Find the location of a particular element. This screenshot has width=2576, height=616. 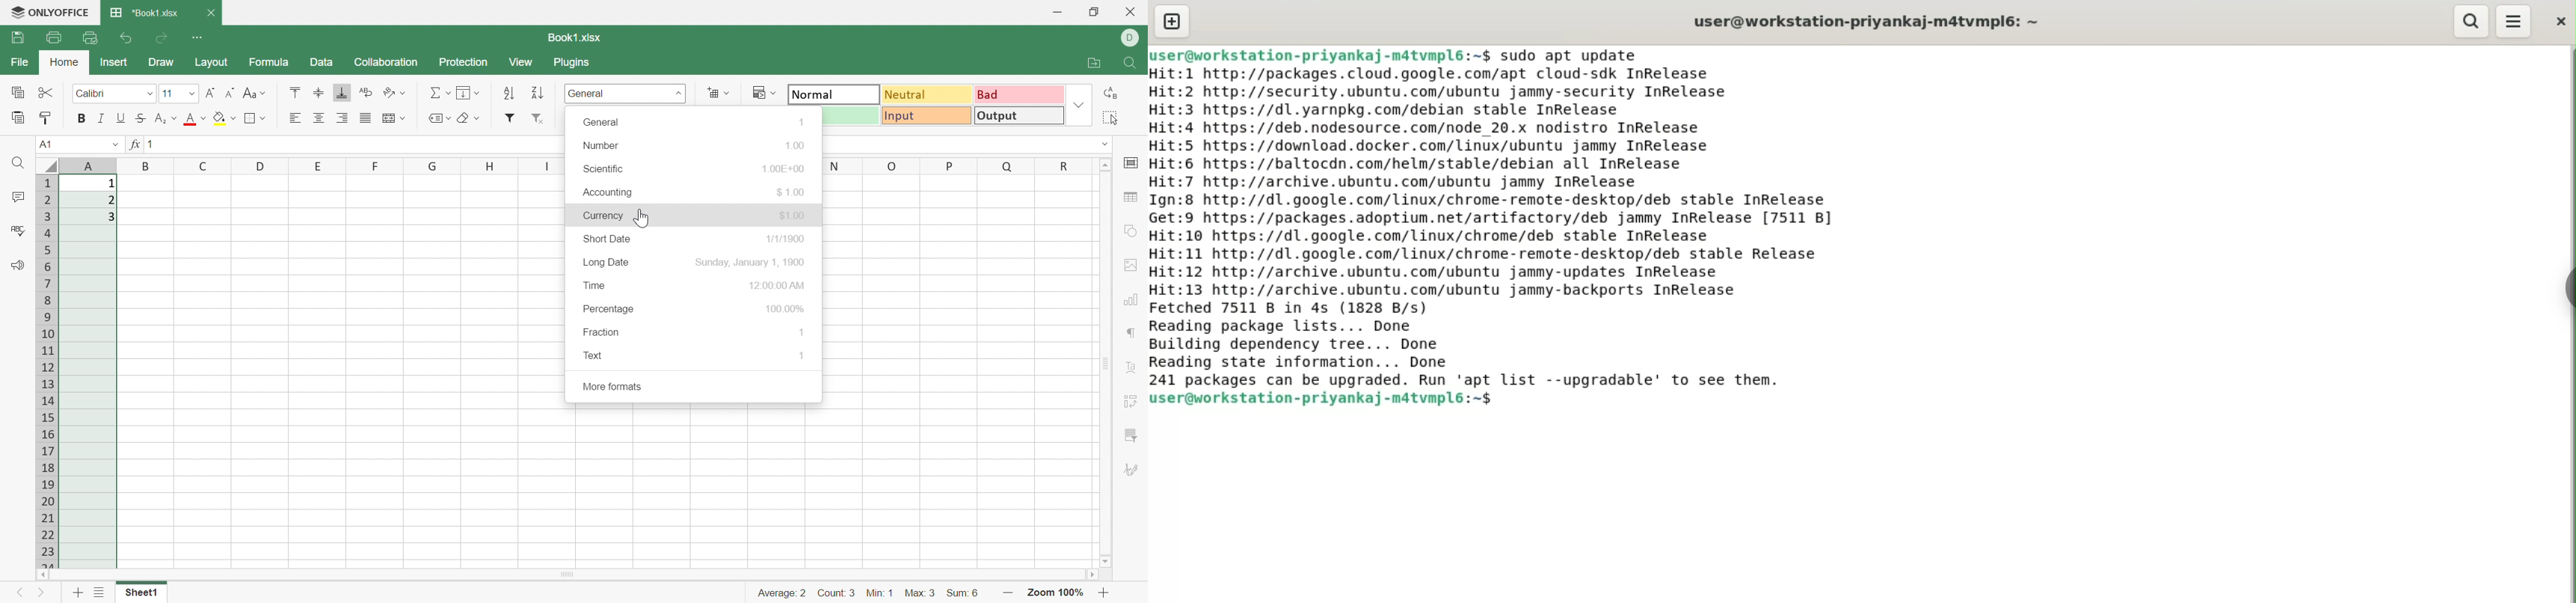

Next is located at coordinates (41, 595).